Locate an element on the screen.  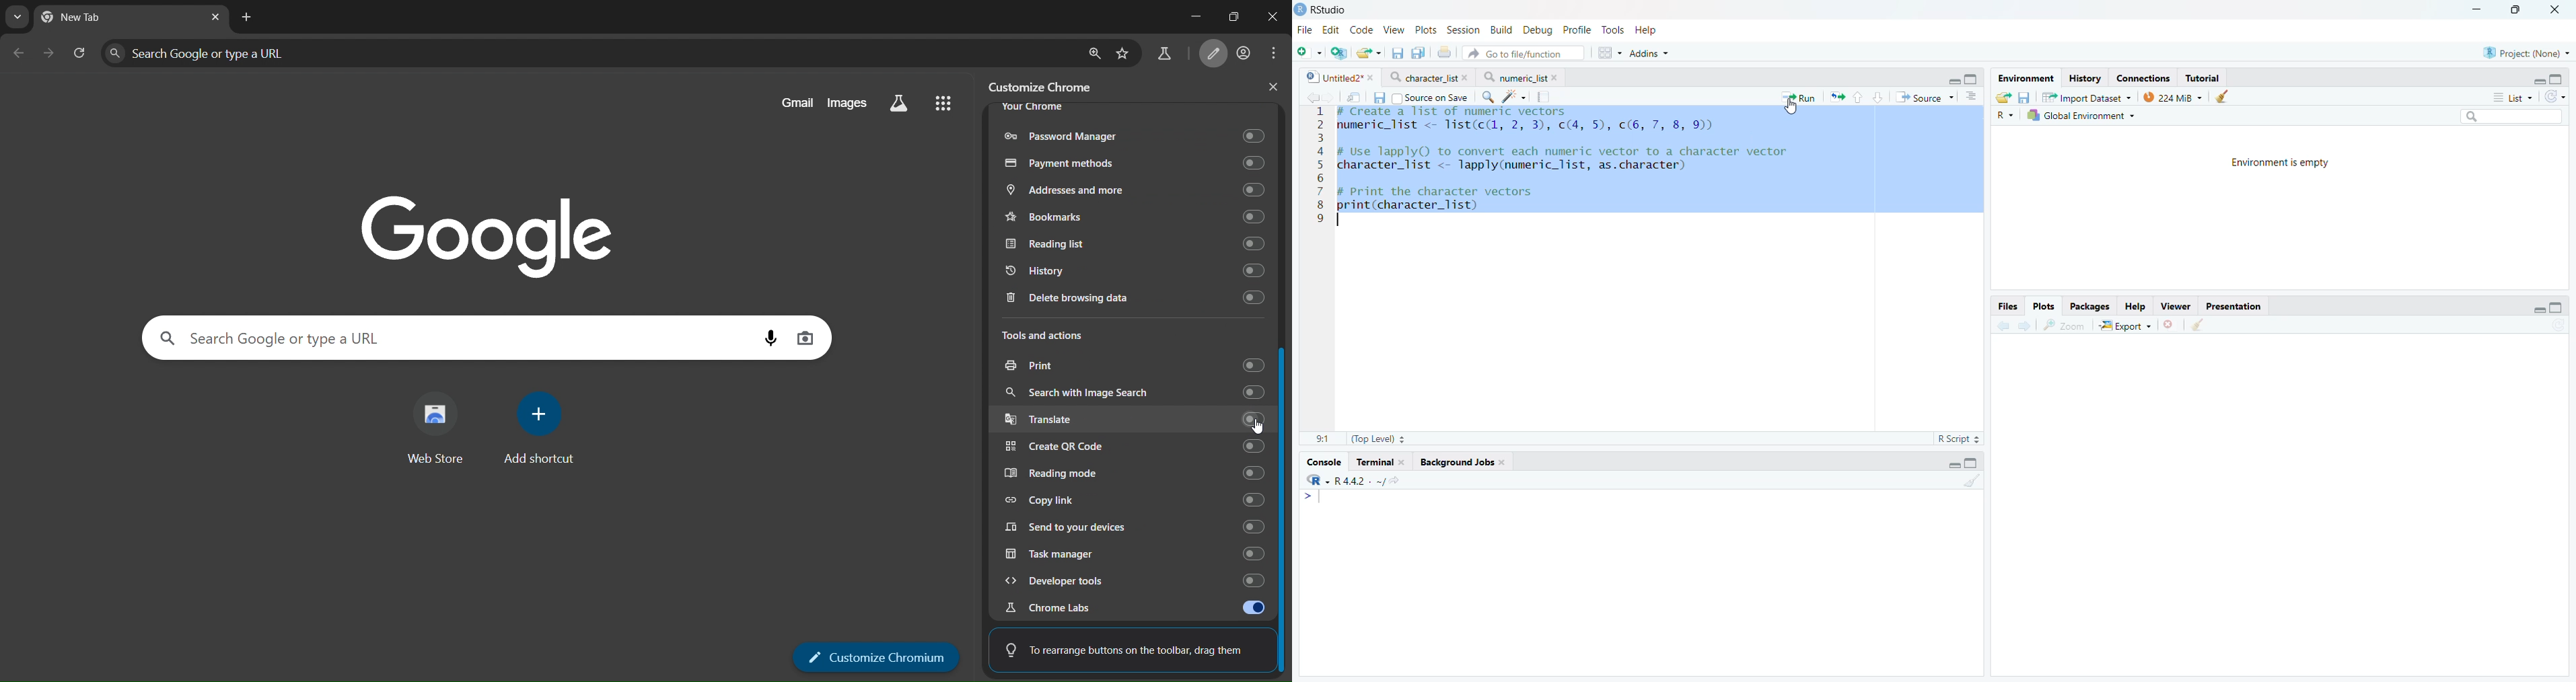
customize chrome is located at coordinates (1045, 85).